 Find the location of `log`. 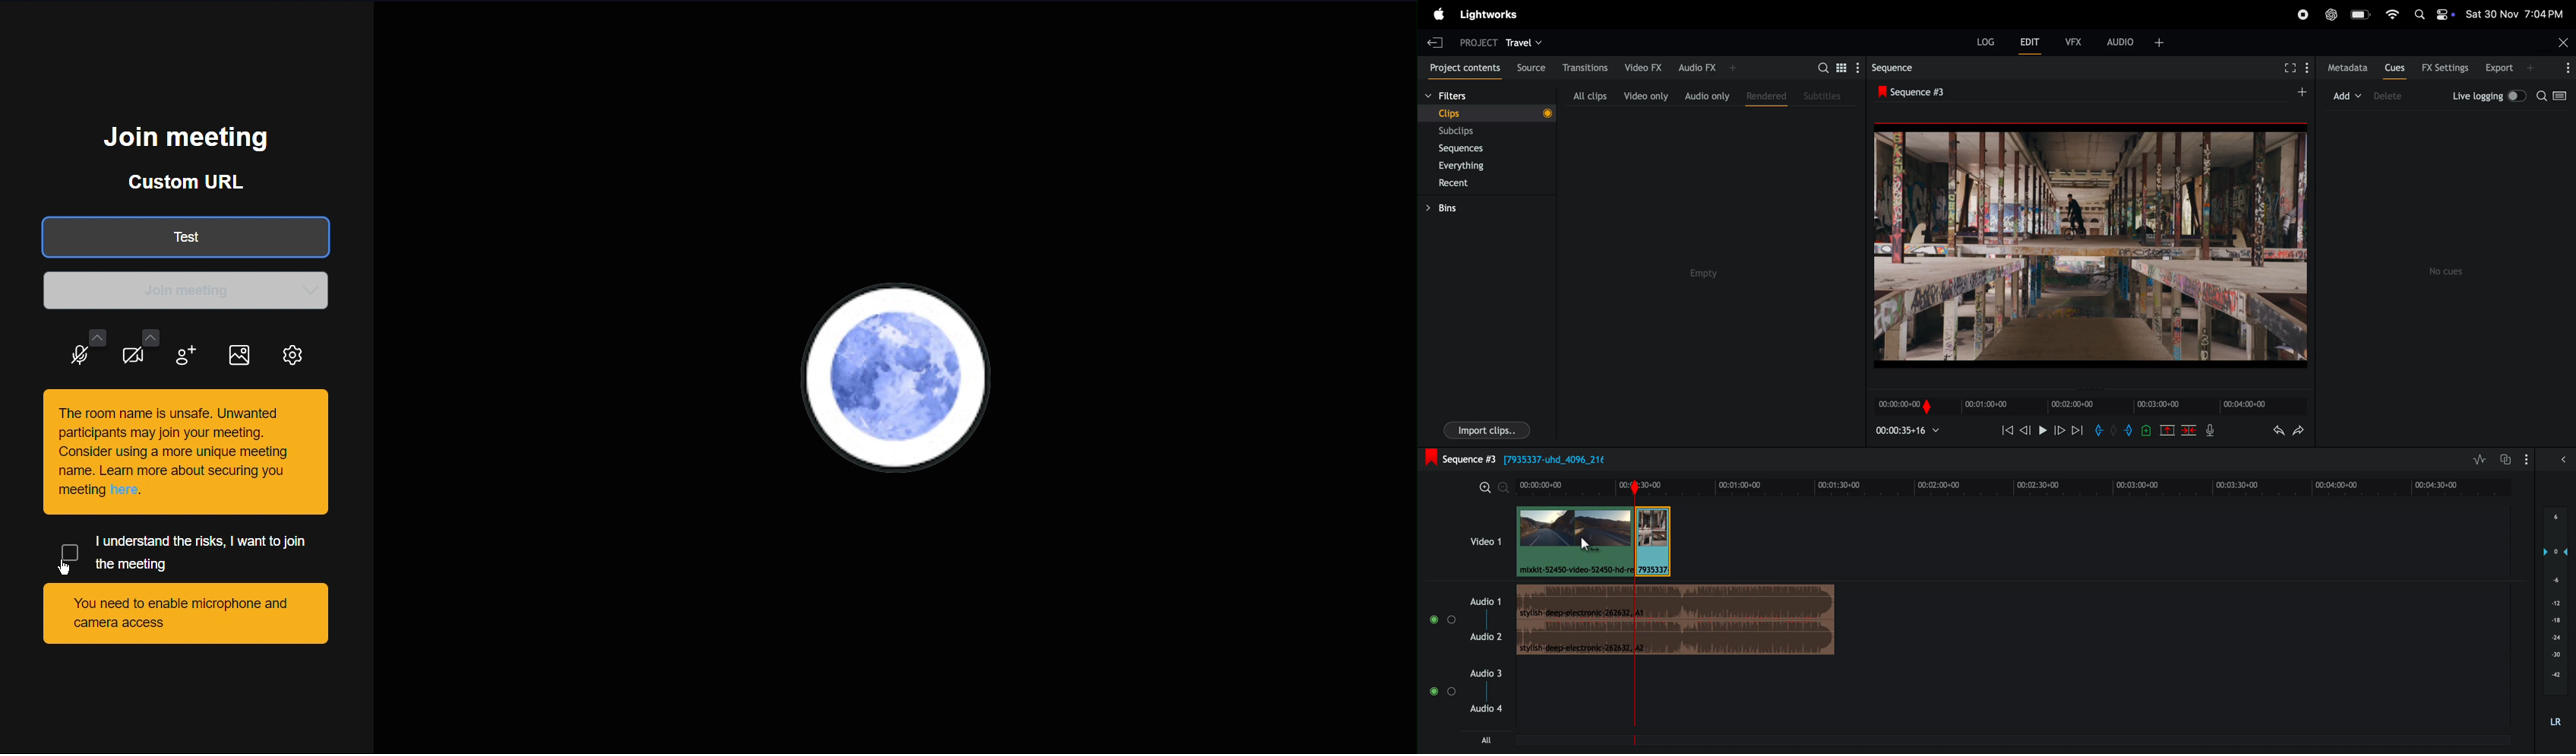

log is located at coordinates (1980, 45).